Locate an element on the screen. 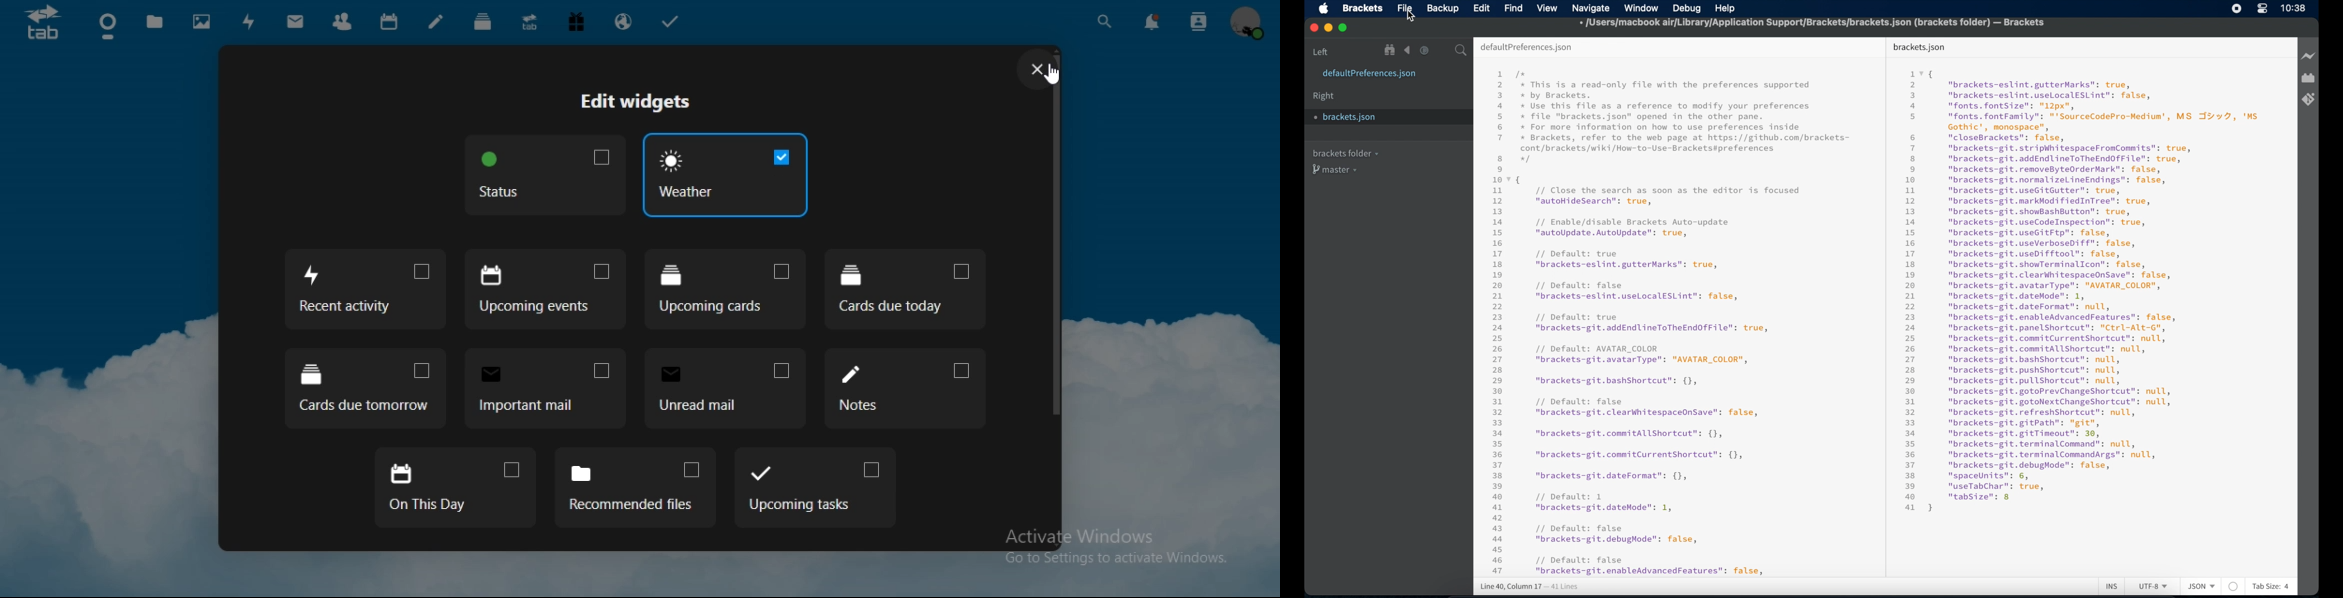 The height and width of the screenshot is (616, 2352). no linter available for json is located at coordinates (2233, 587).